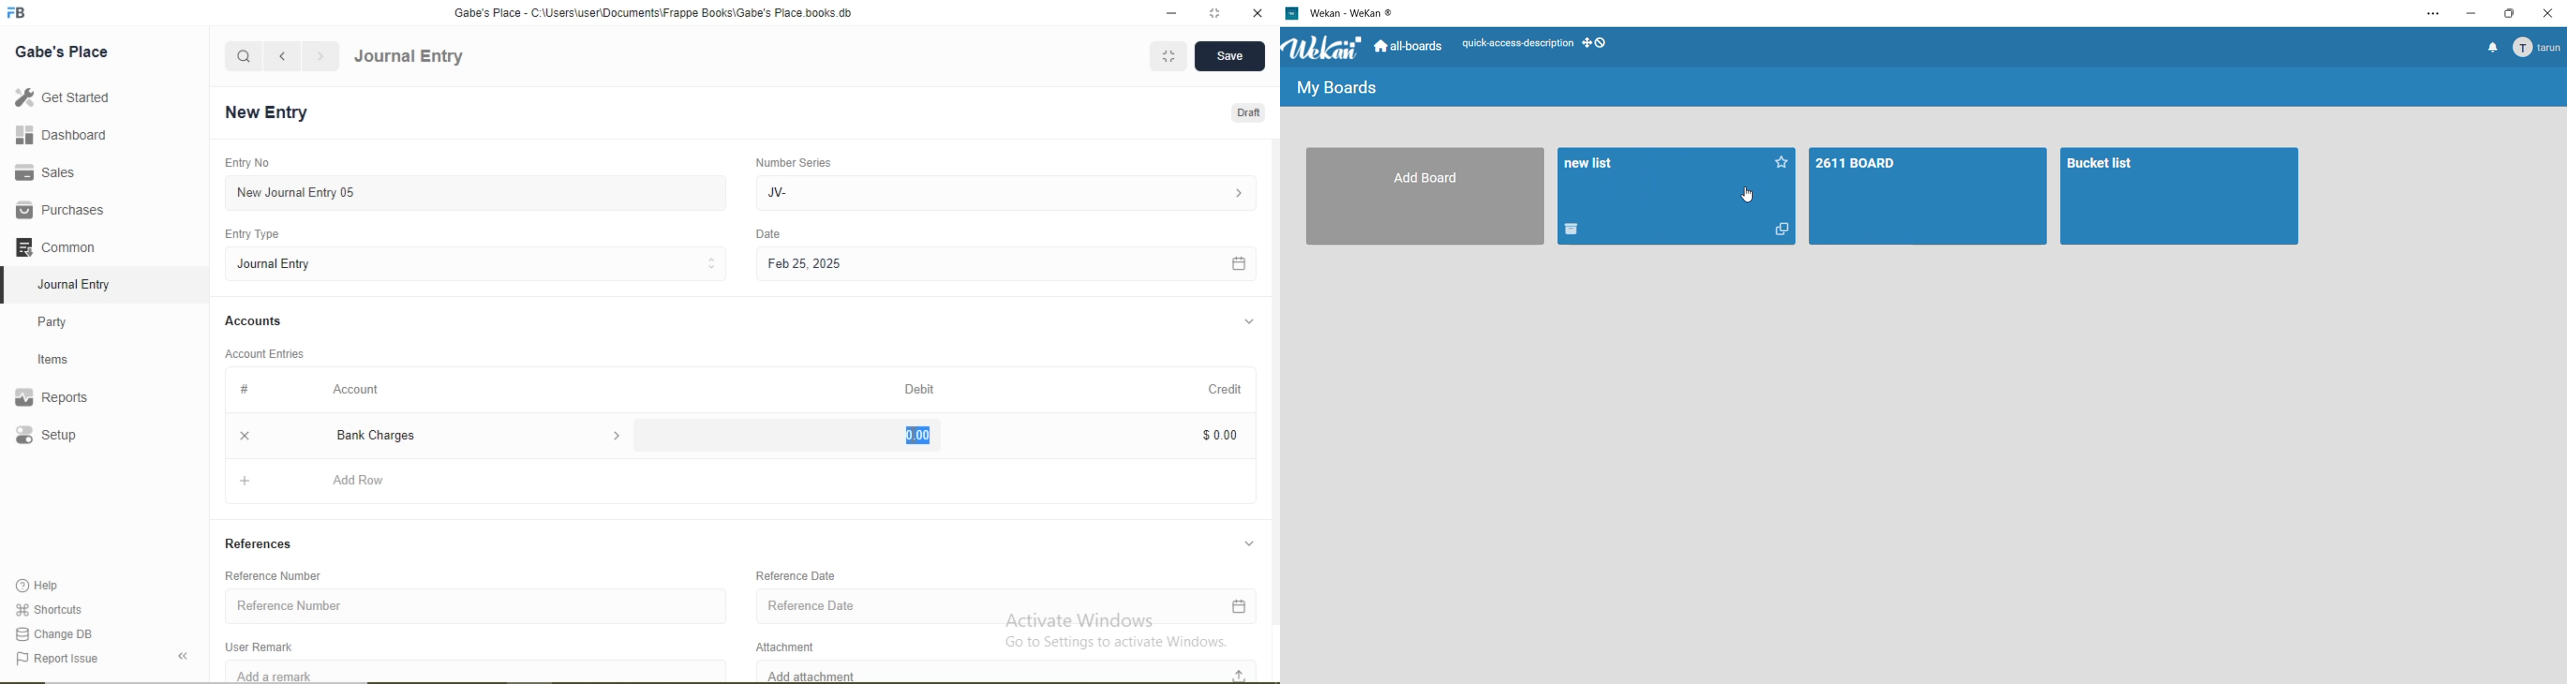 The height and width of the screenshot is (700, 2576). Describe the element at coordinates (1249, 322) in the screenshot. I see `collapse/expand` at that location.